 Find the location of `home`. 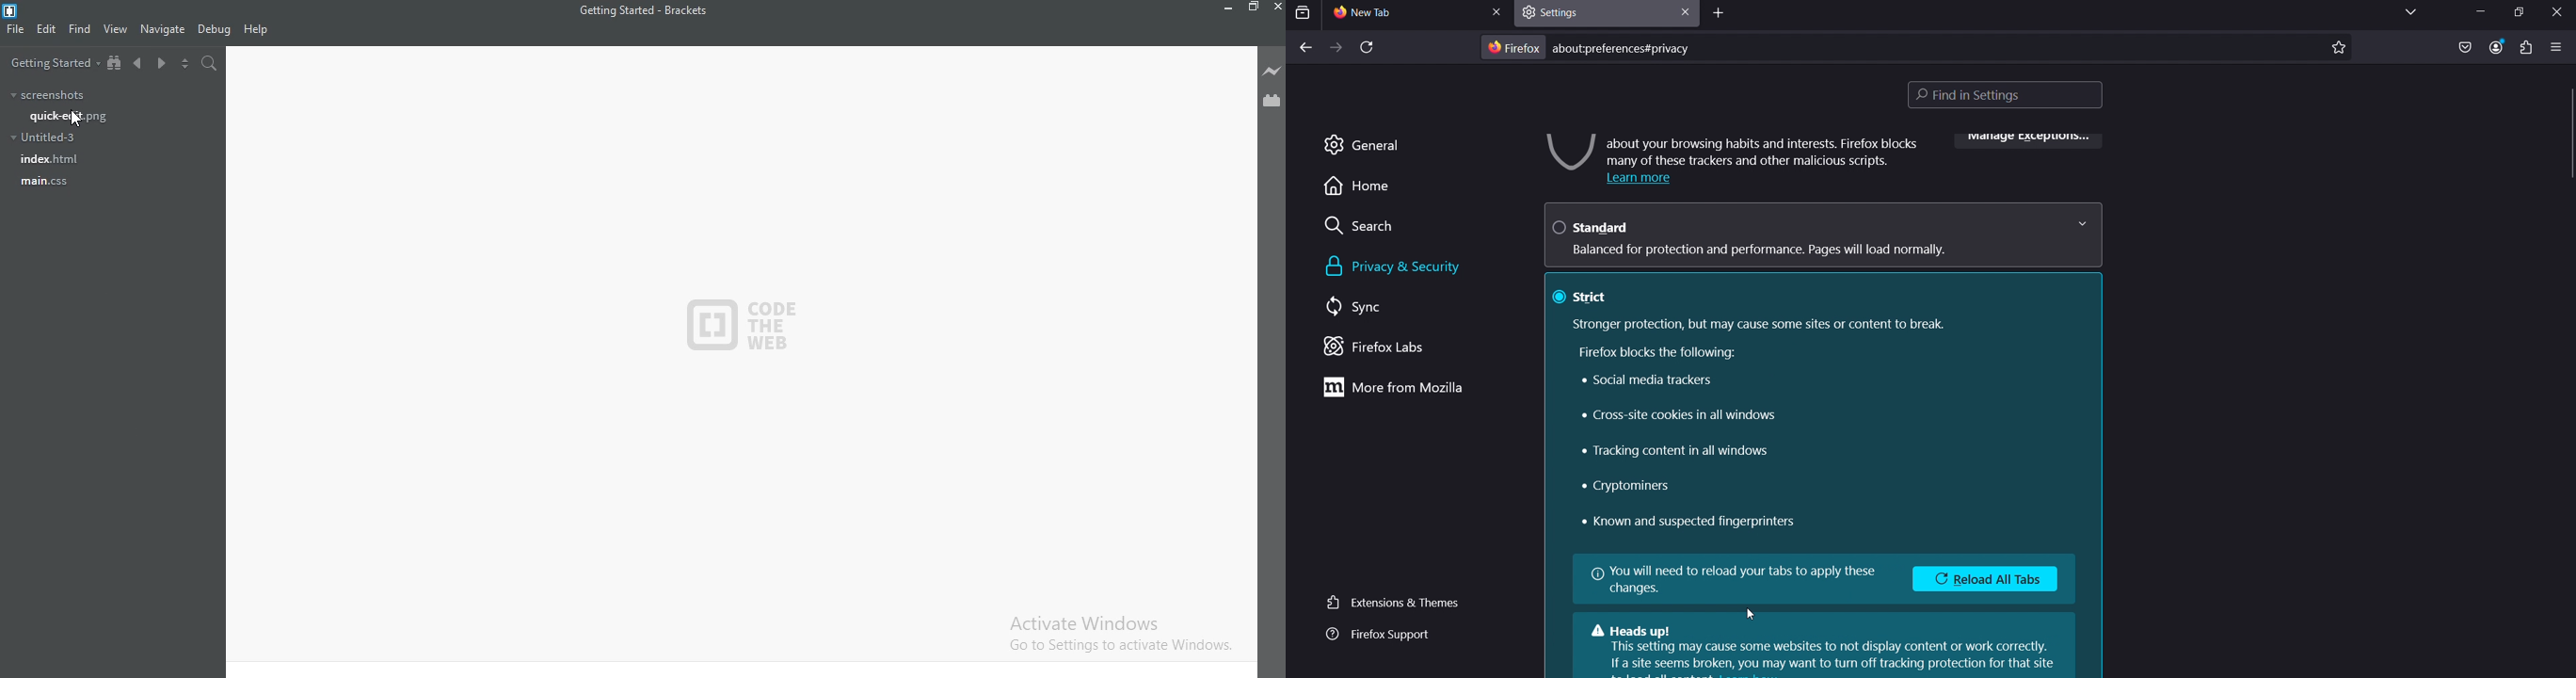

home is located at coordinates (1356, 190).